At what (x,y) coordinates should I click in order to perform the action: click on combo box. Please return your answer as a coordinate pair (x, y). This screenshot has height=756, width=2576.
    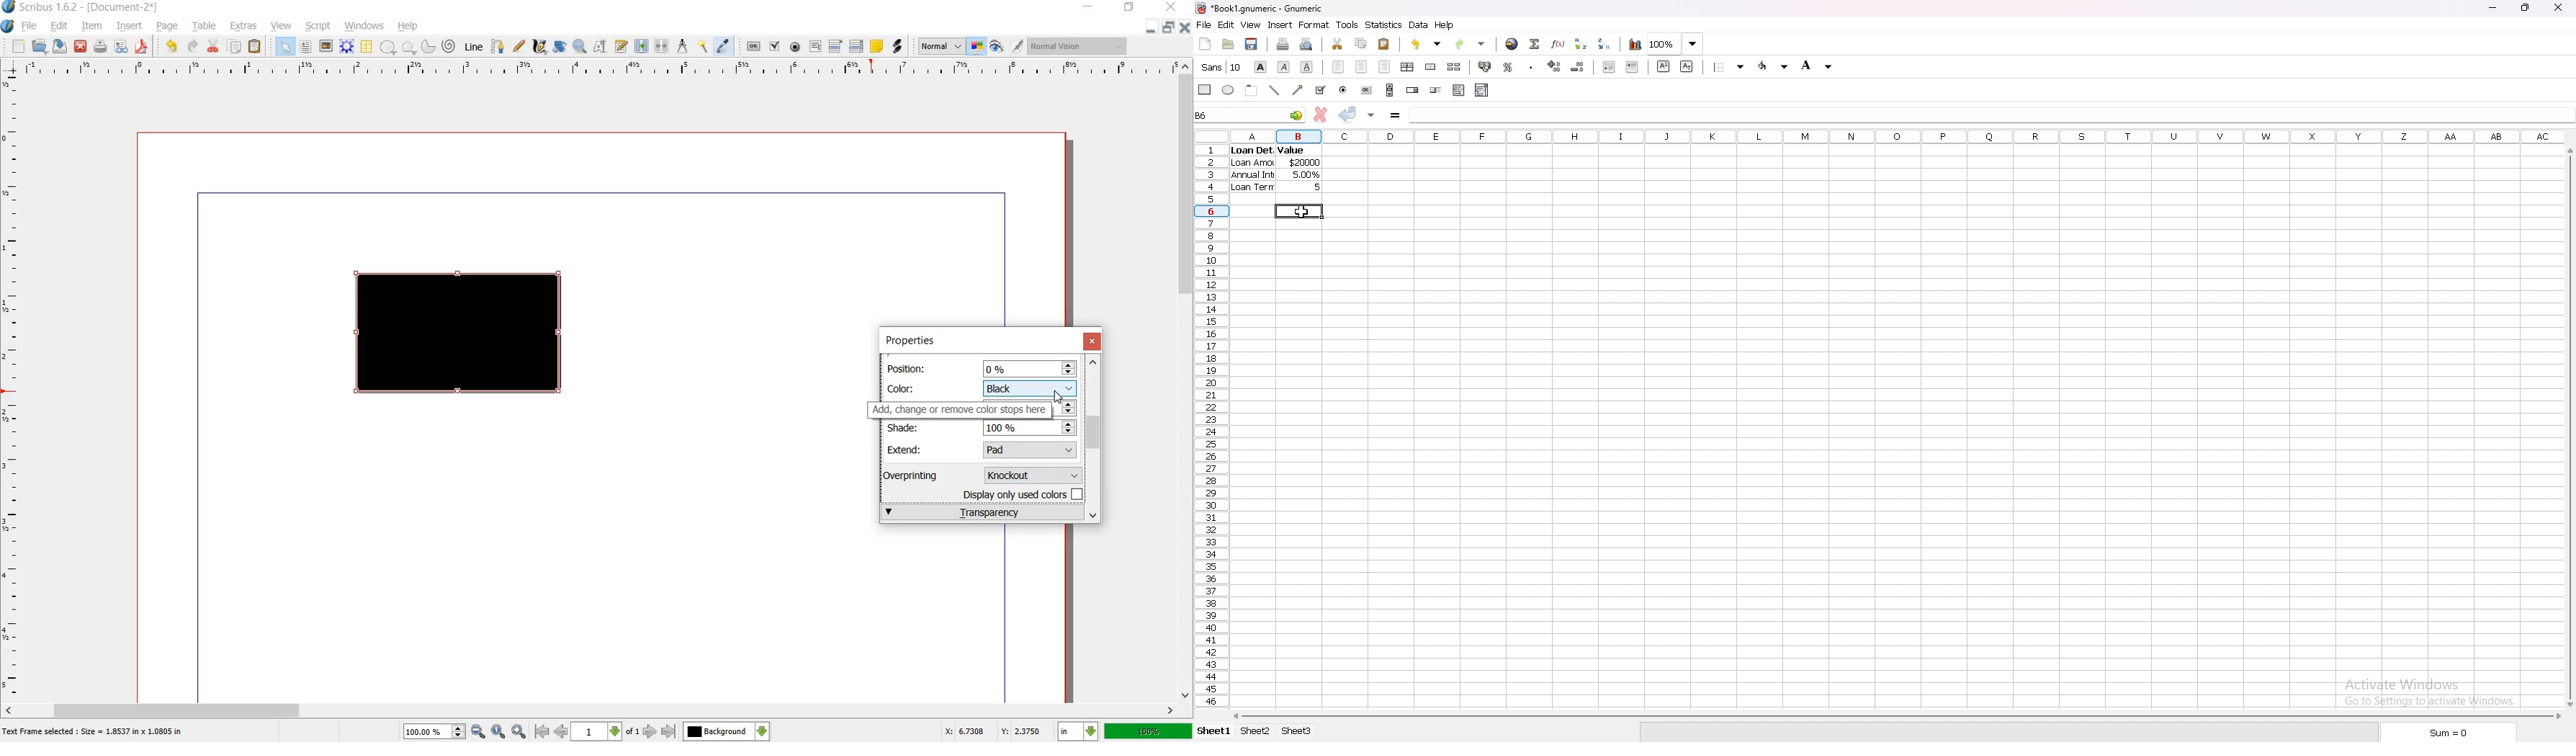
    Looking at the image, I should click on (1483, 90).